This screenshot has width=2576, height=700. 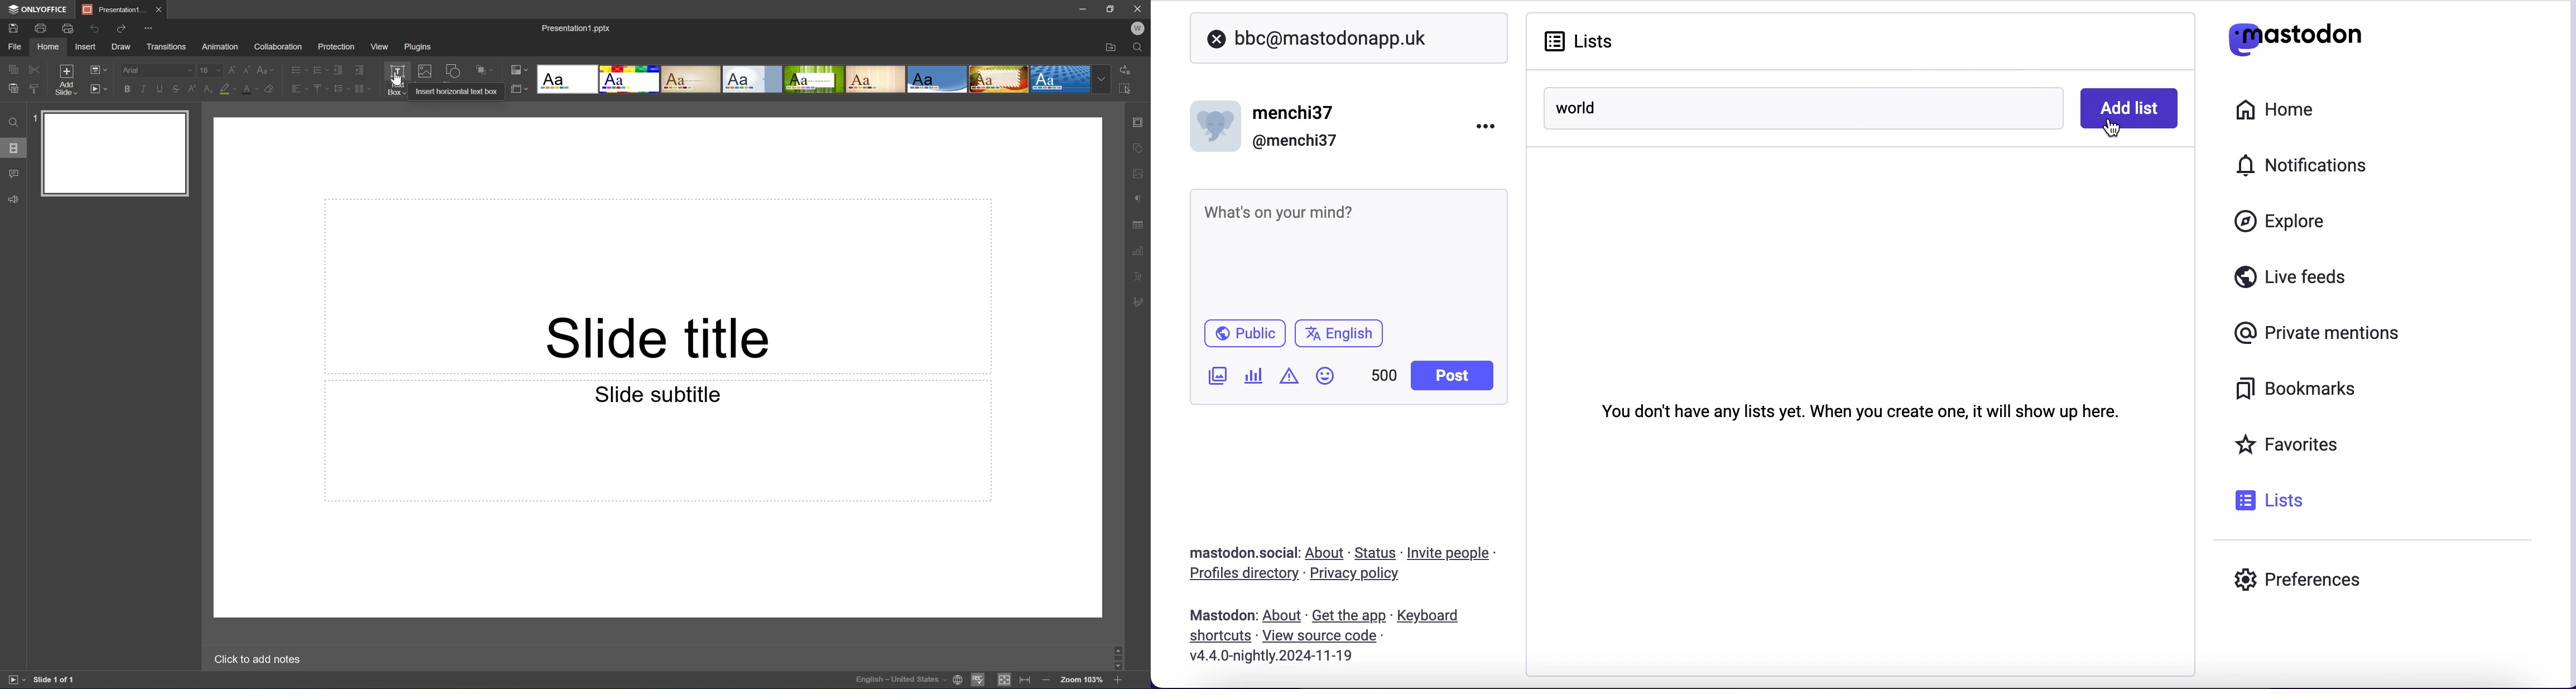 I want to click on table settings, so click(x=1139, y=225).